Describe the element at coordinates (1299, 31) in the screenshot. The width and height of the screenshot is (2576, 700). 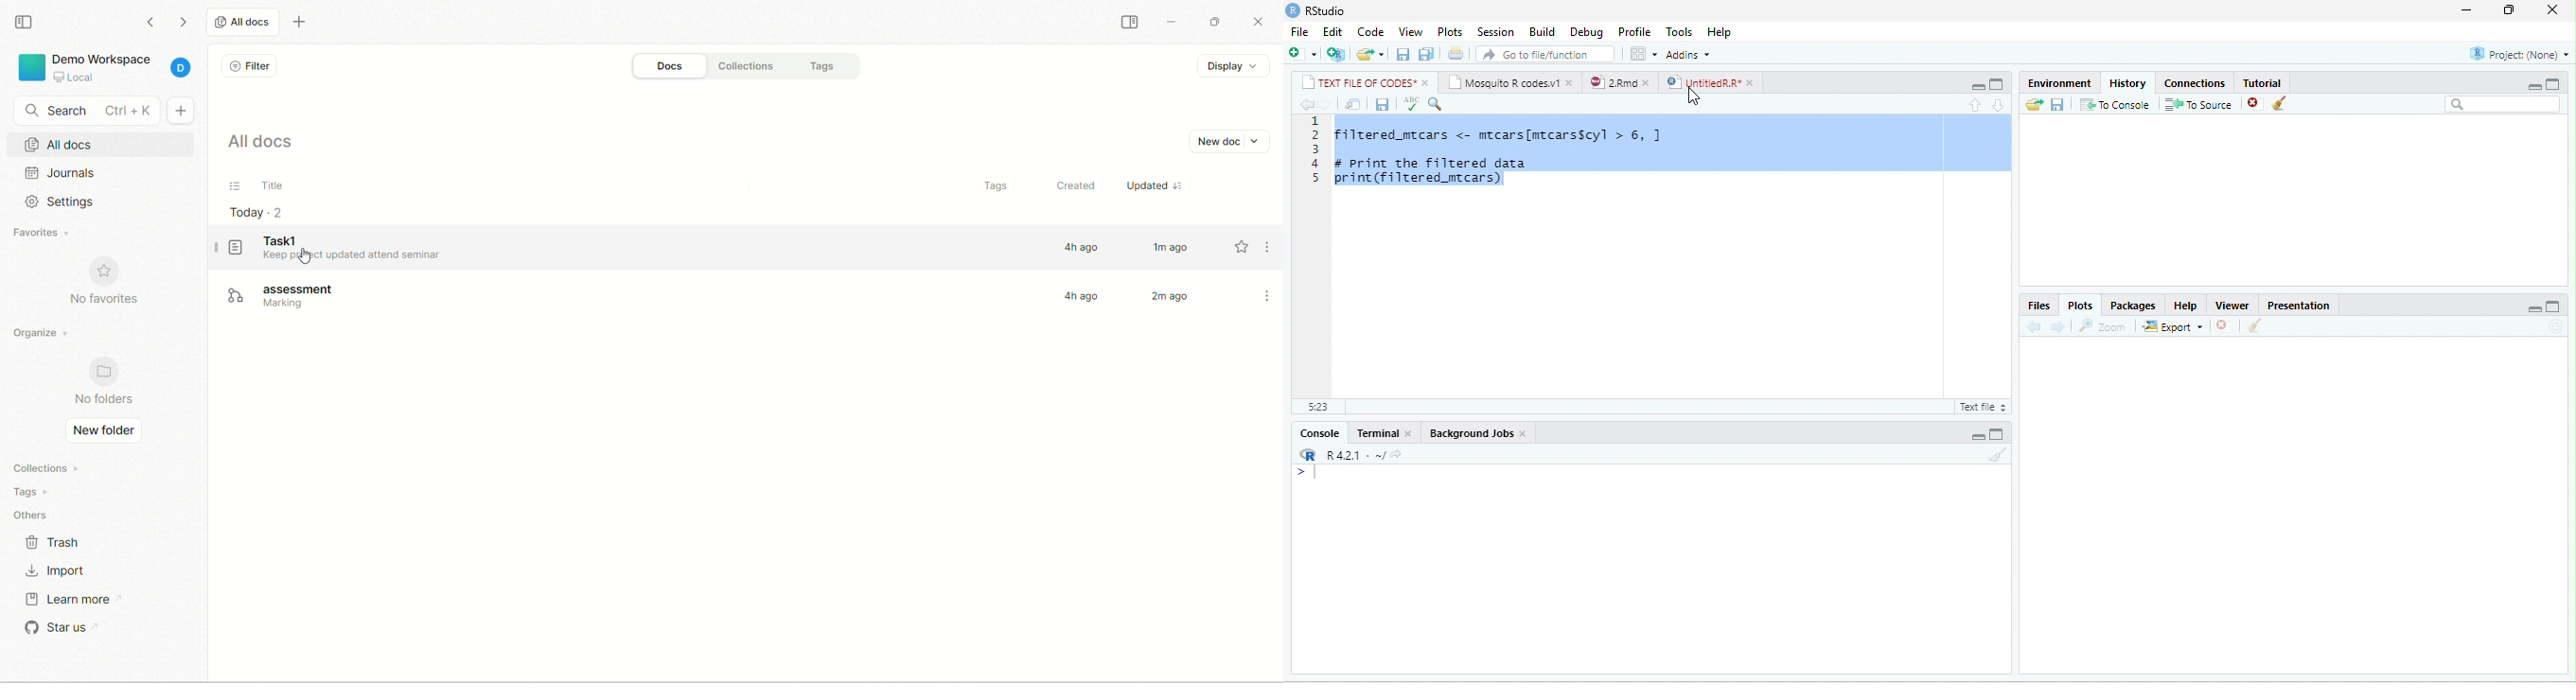
I see `File` at that location.